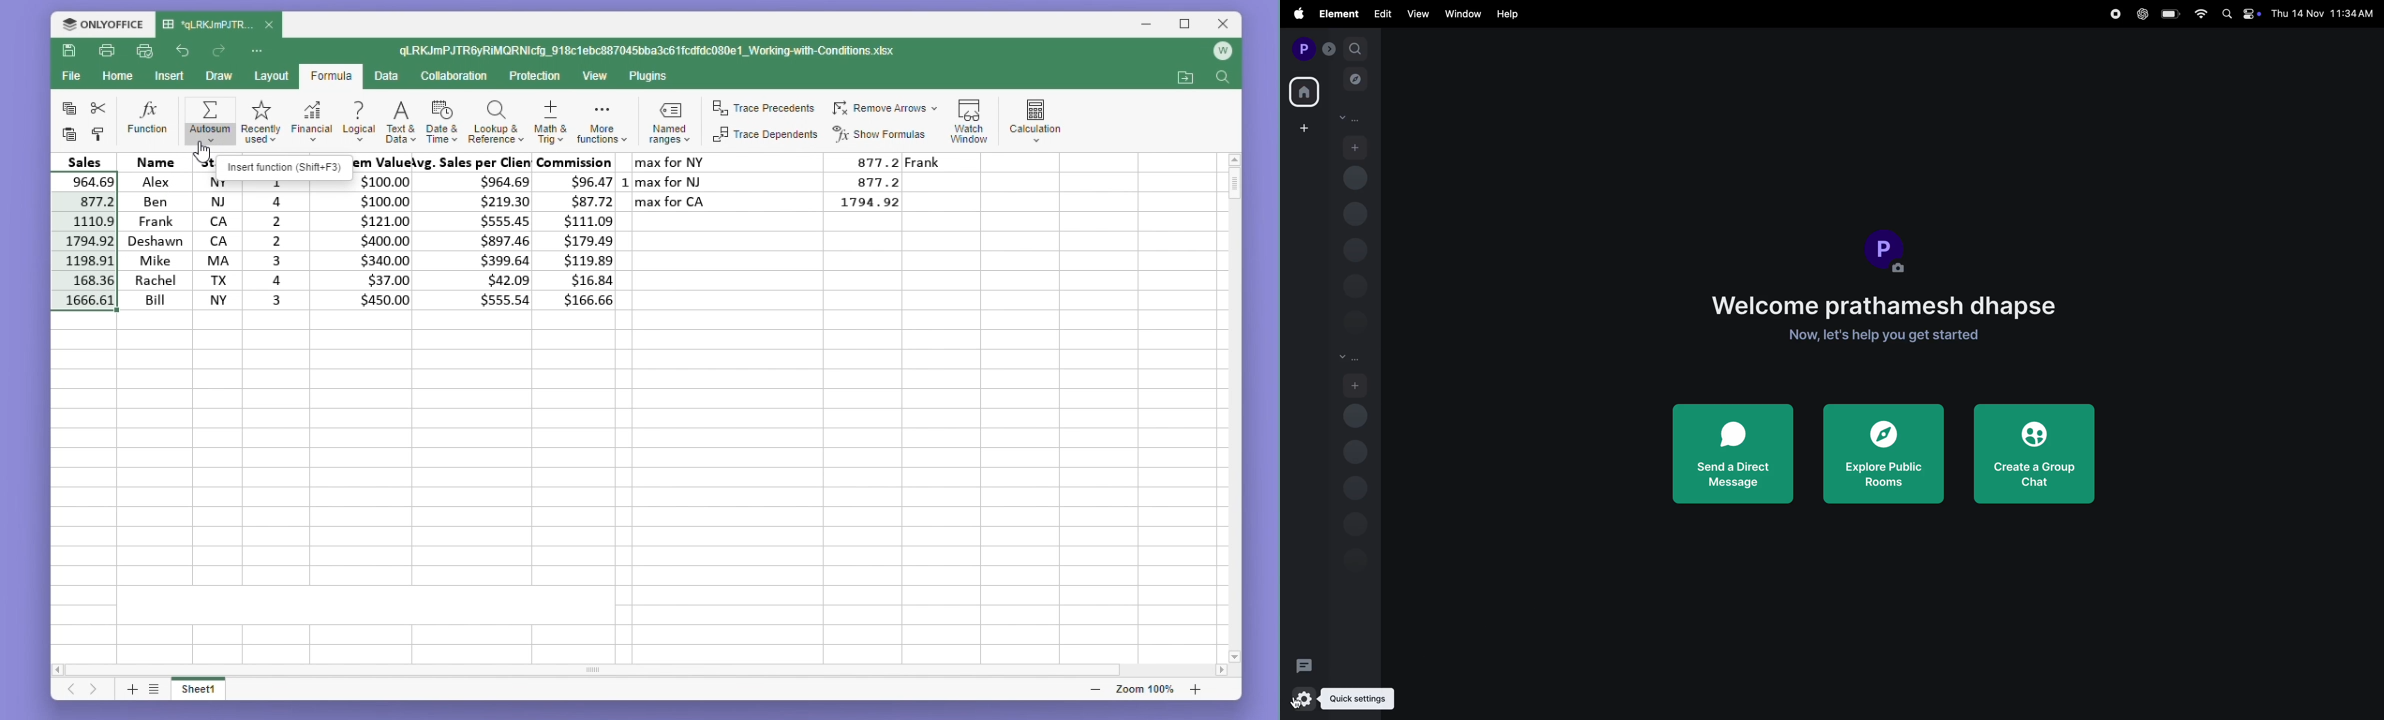  I want to click on add, so click(1355, 385).